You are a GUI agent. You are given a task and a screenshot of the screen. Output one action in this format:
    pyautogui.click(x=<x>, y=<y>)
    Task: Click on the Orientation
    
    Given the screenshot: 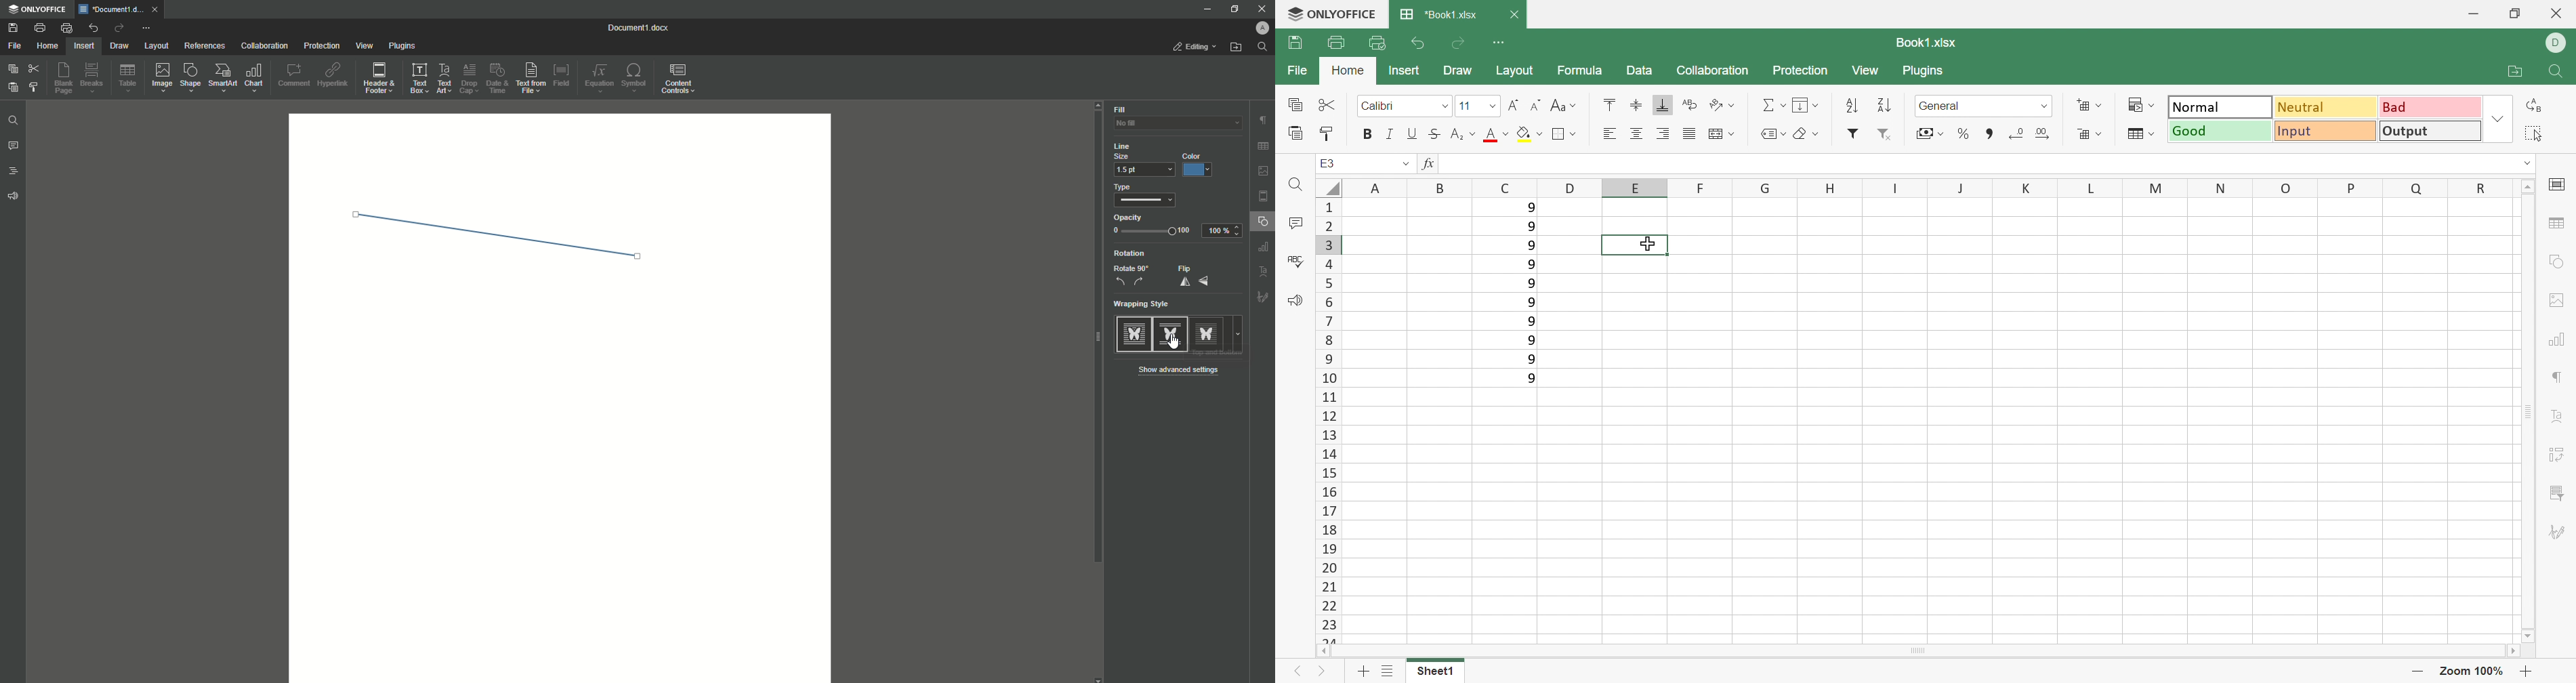 What is the action you would take?
    pyautogui.click(x=1721, y=103)
    